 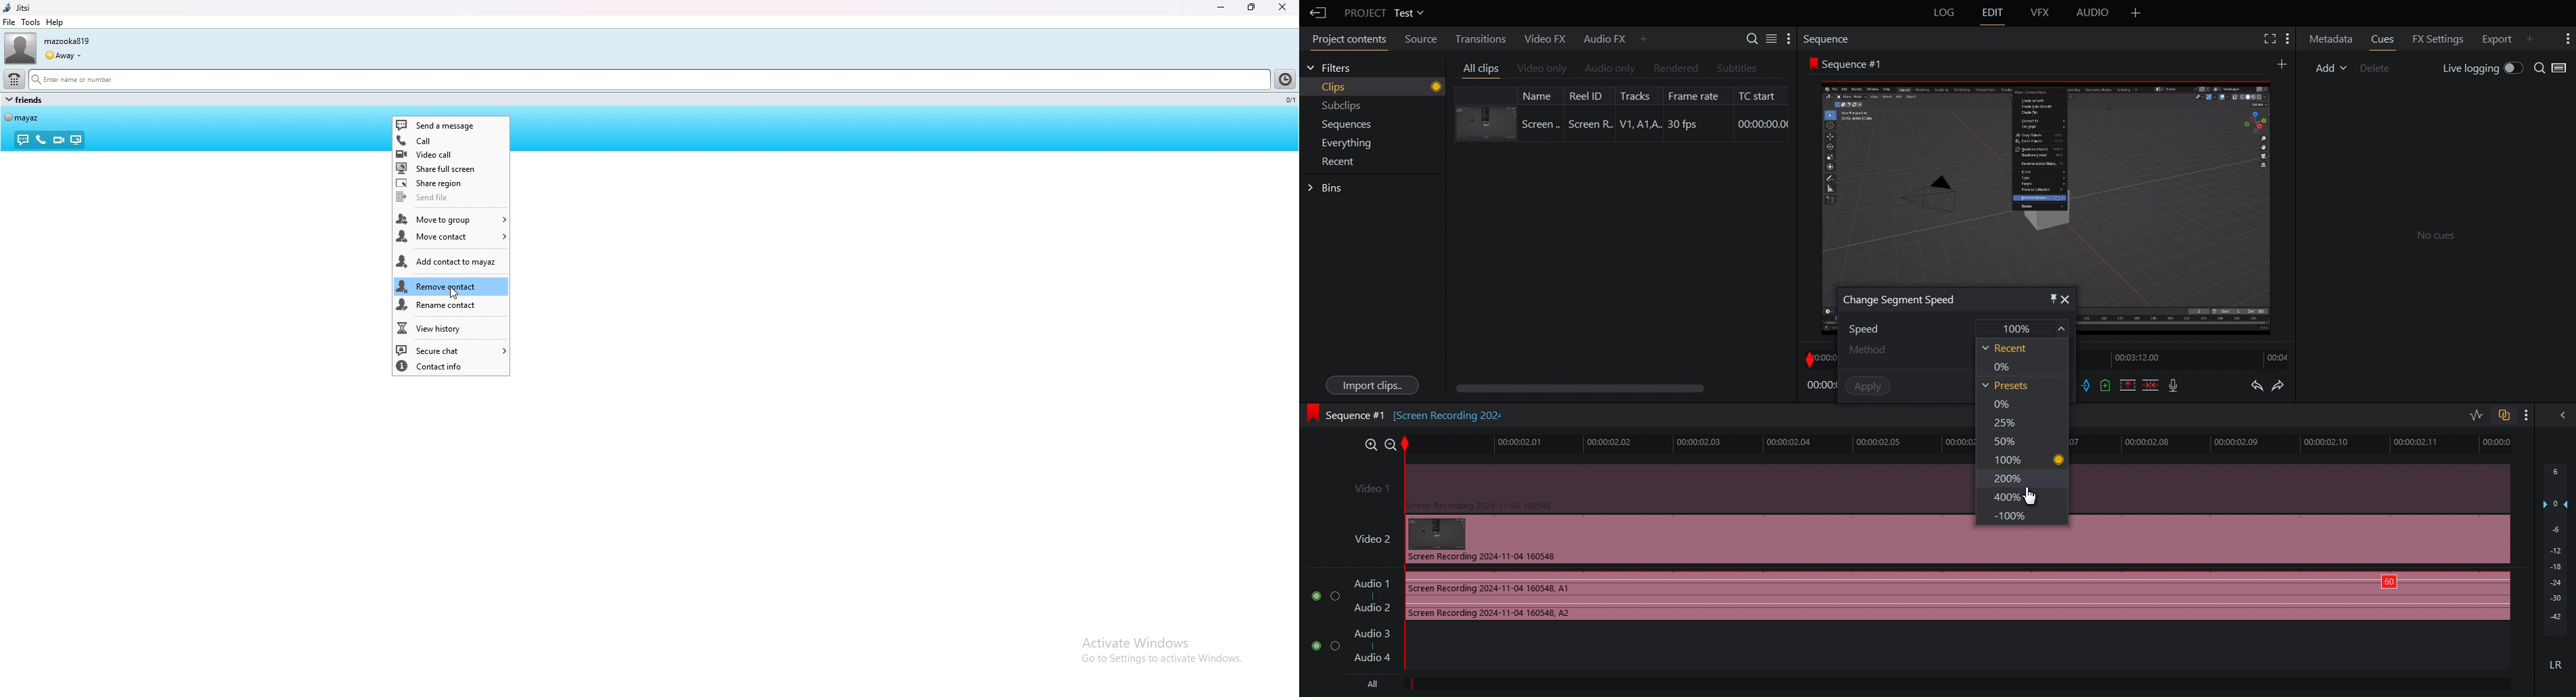 What do you see at coordinates (2560, 414) in the screenshot?
I see `Collapse` at bounding box center [2560, 414].